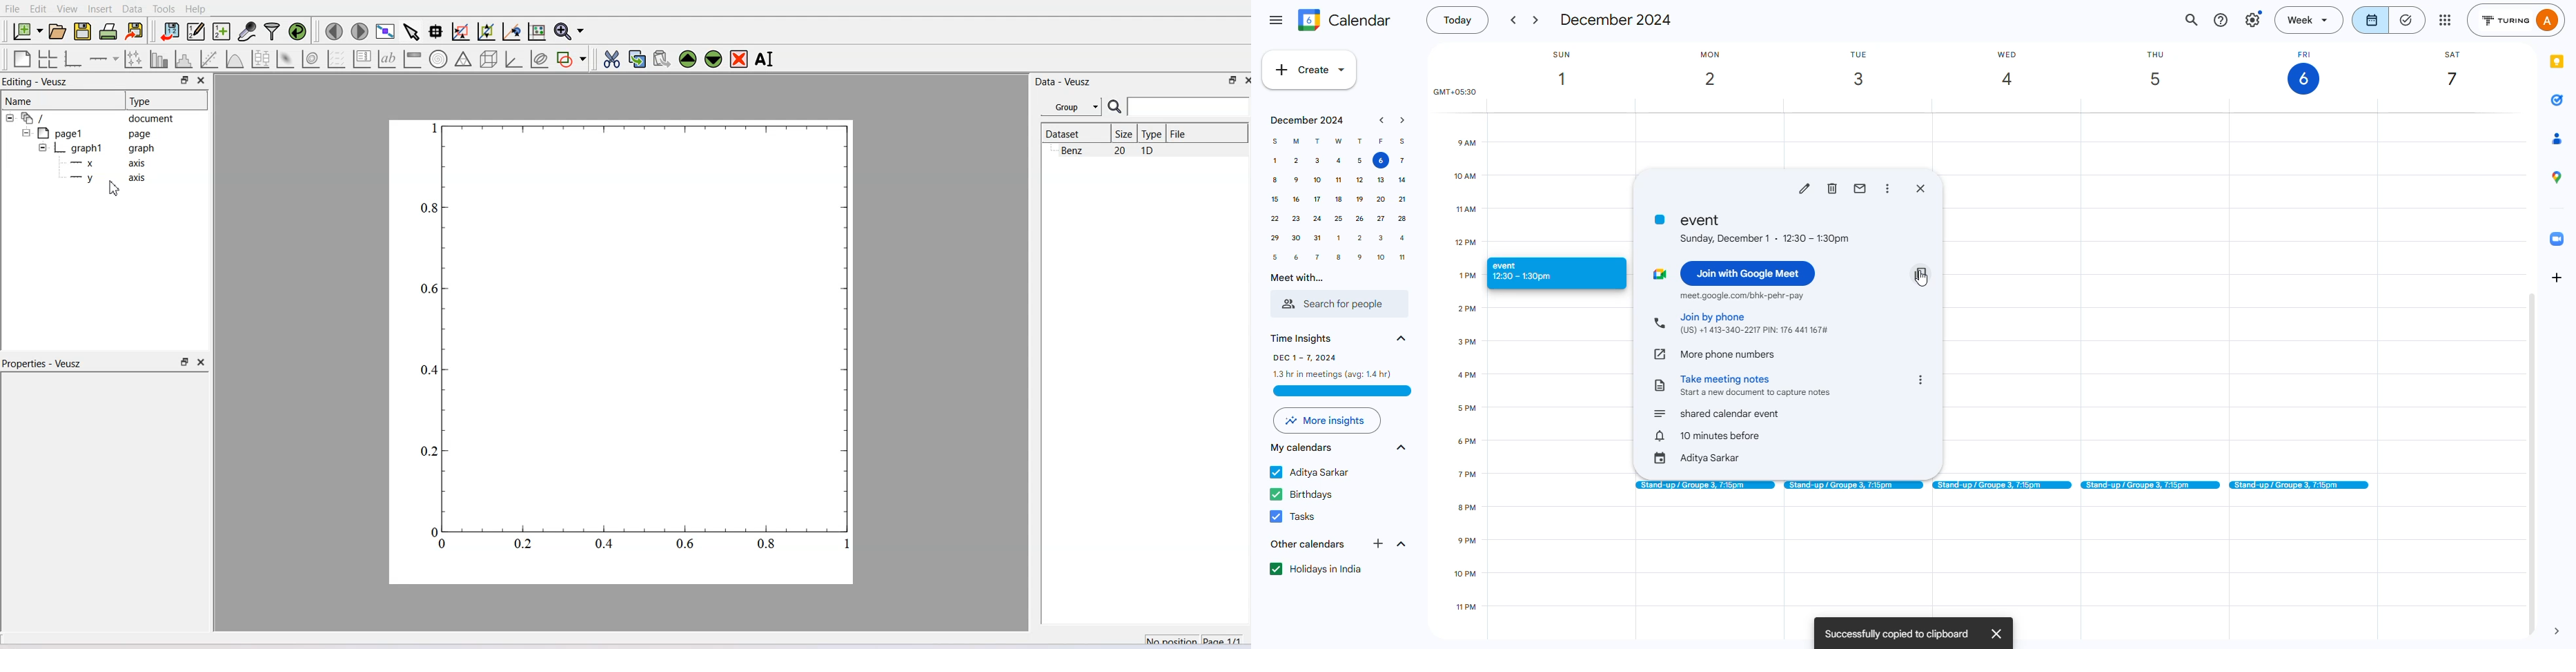 Image resolution: width=2576 pixels, height=672 pixels. Describe the element at coordinates (1381, 200) in the screenshot. I see `20` at that location.